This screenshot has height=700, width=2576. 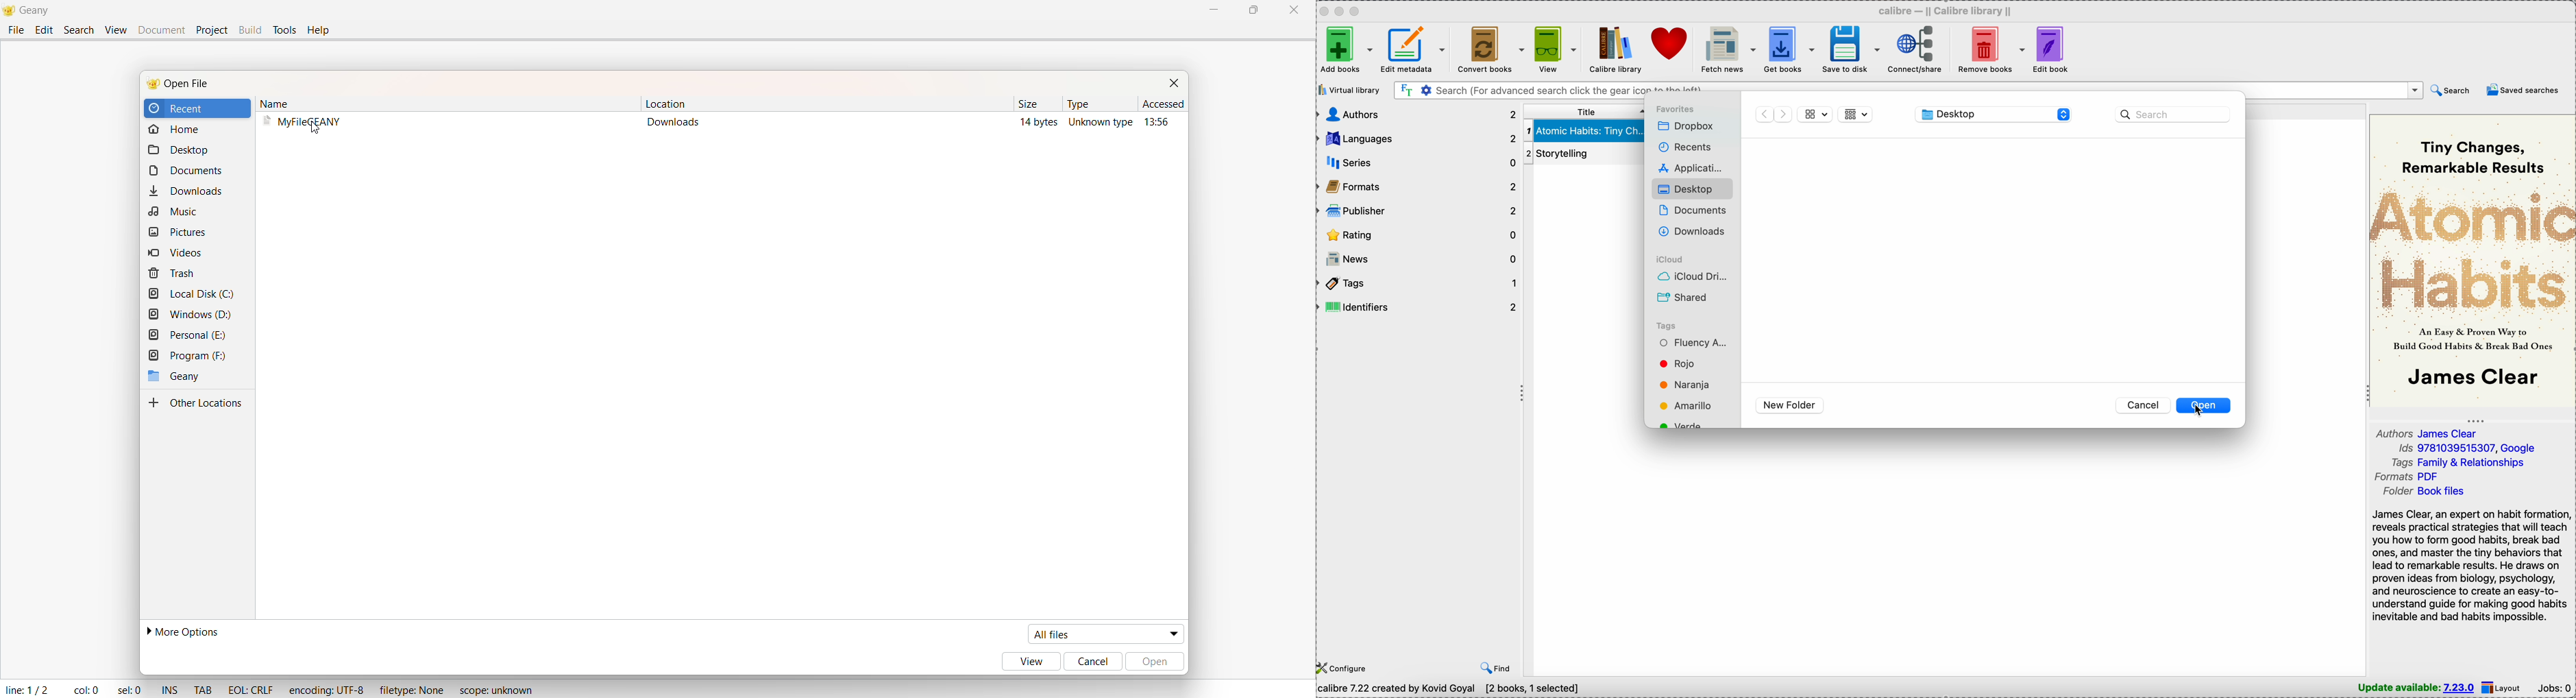 I want to click on maximize Calibre, so click(x=1357, y=9).